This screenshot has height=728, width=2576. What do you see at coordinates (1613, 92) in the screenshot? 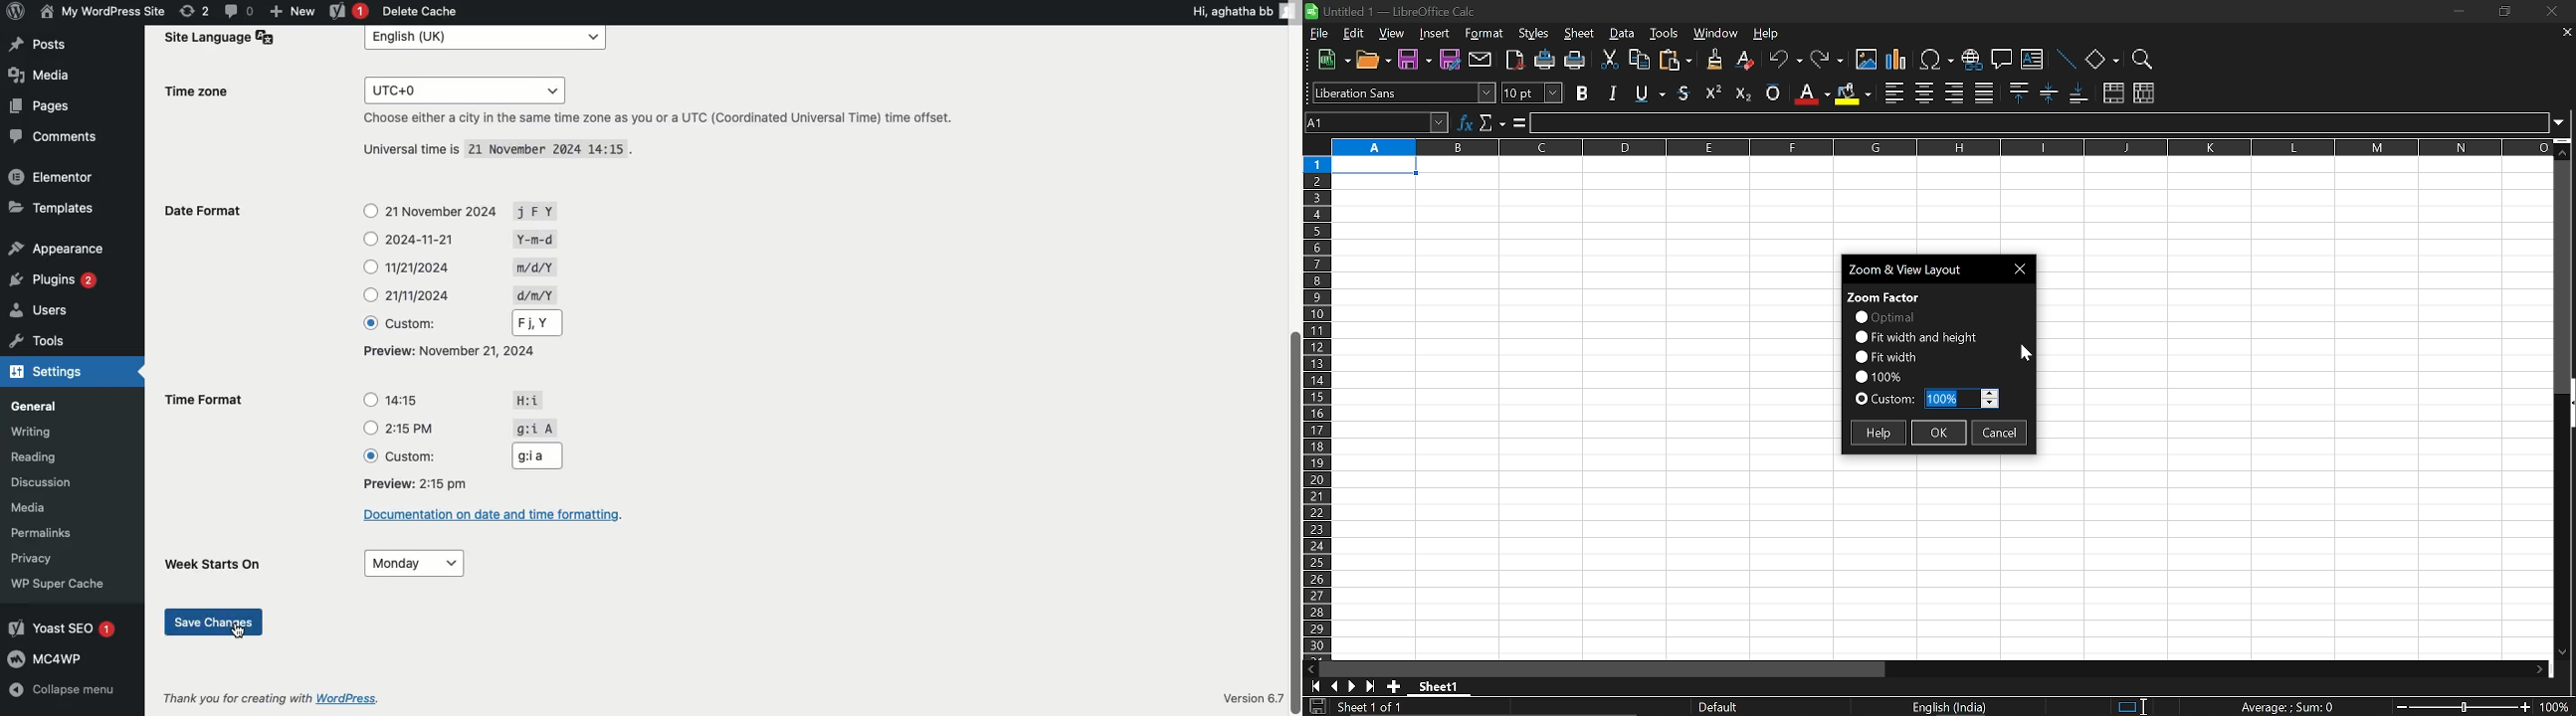
I see `italic` at bounding box center [1613, 92].